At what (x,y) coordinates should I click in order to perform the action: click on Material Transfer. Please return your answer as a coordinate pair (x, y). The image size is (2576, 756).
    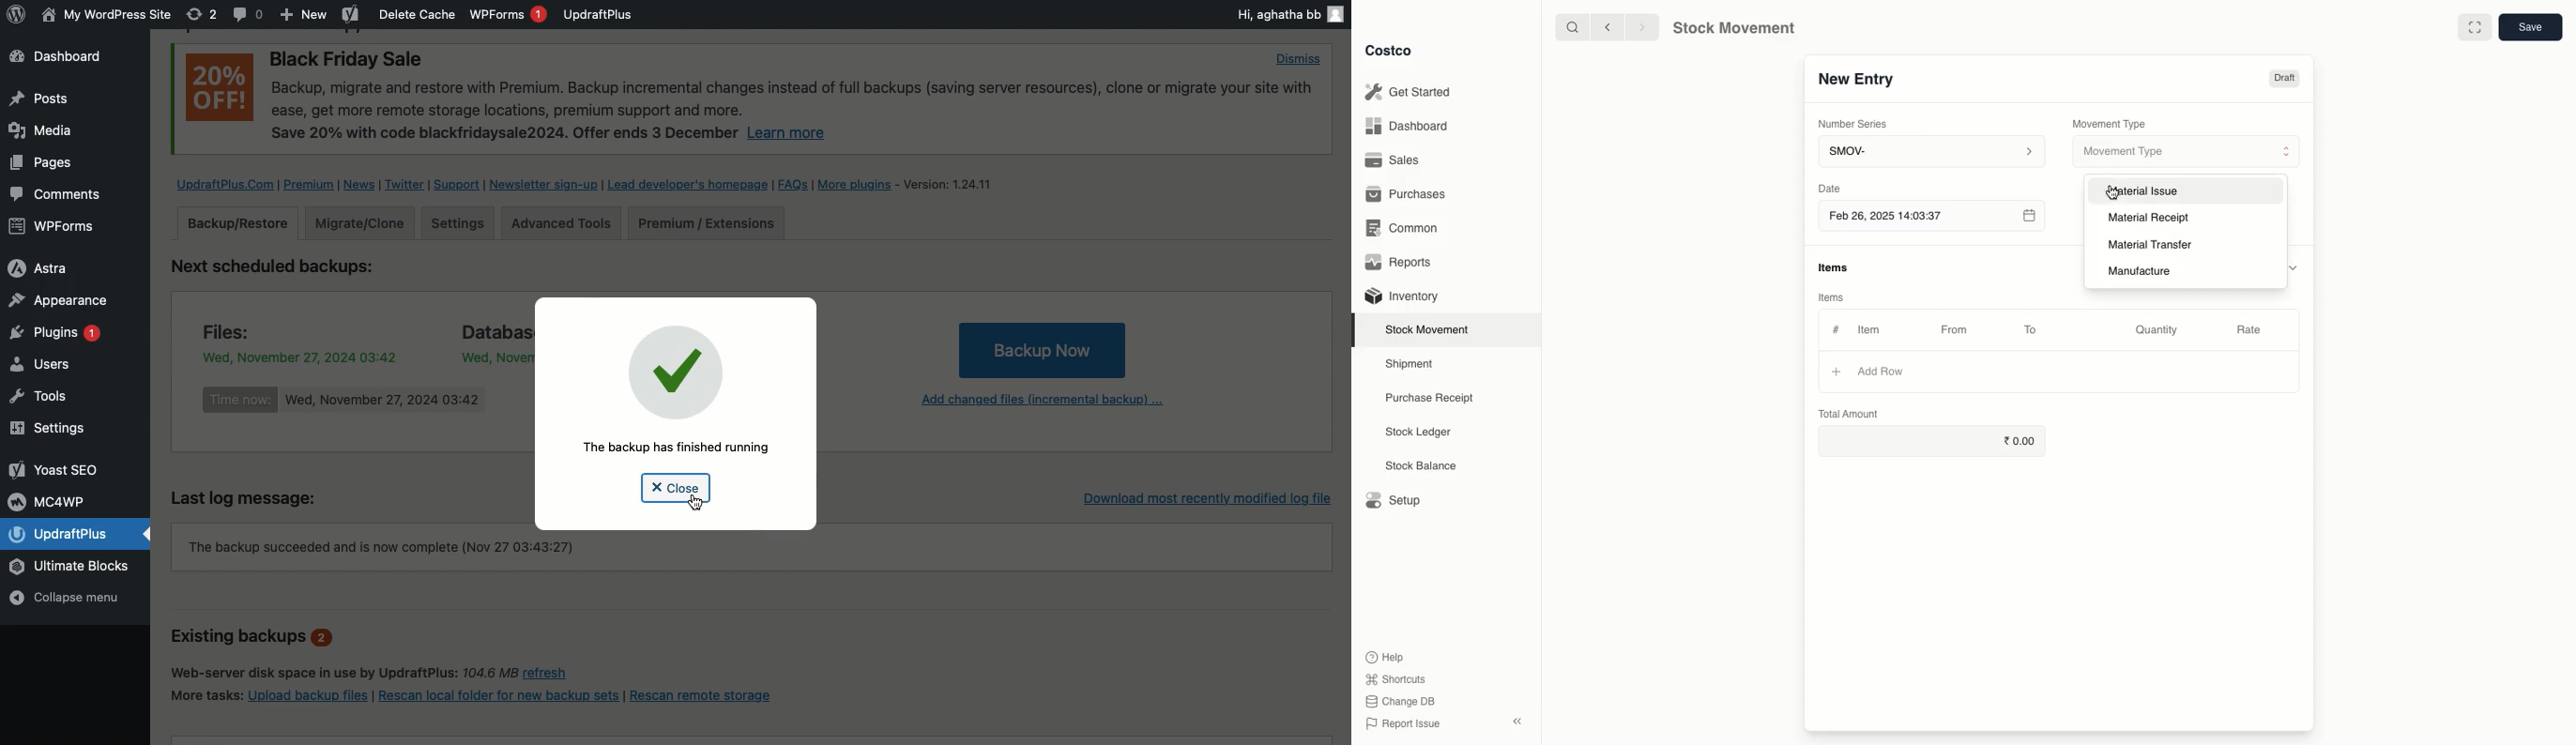
    Looking at the image, I should click on (2152, 244).